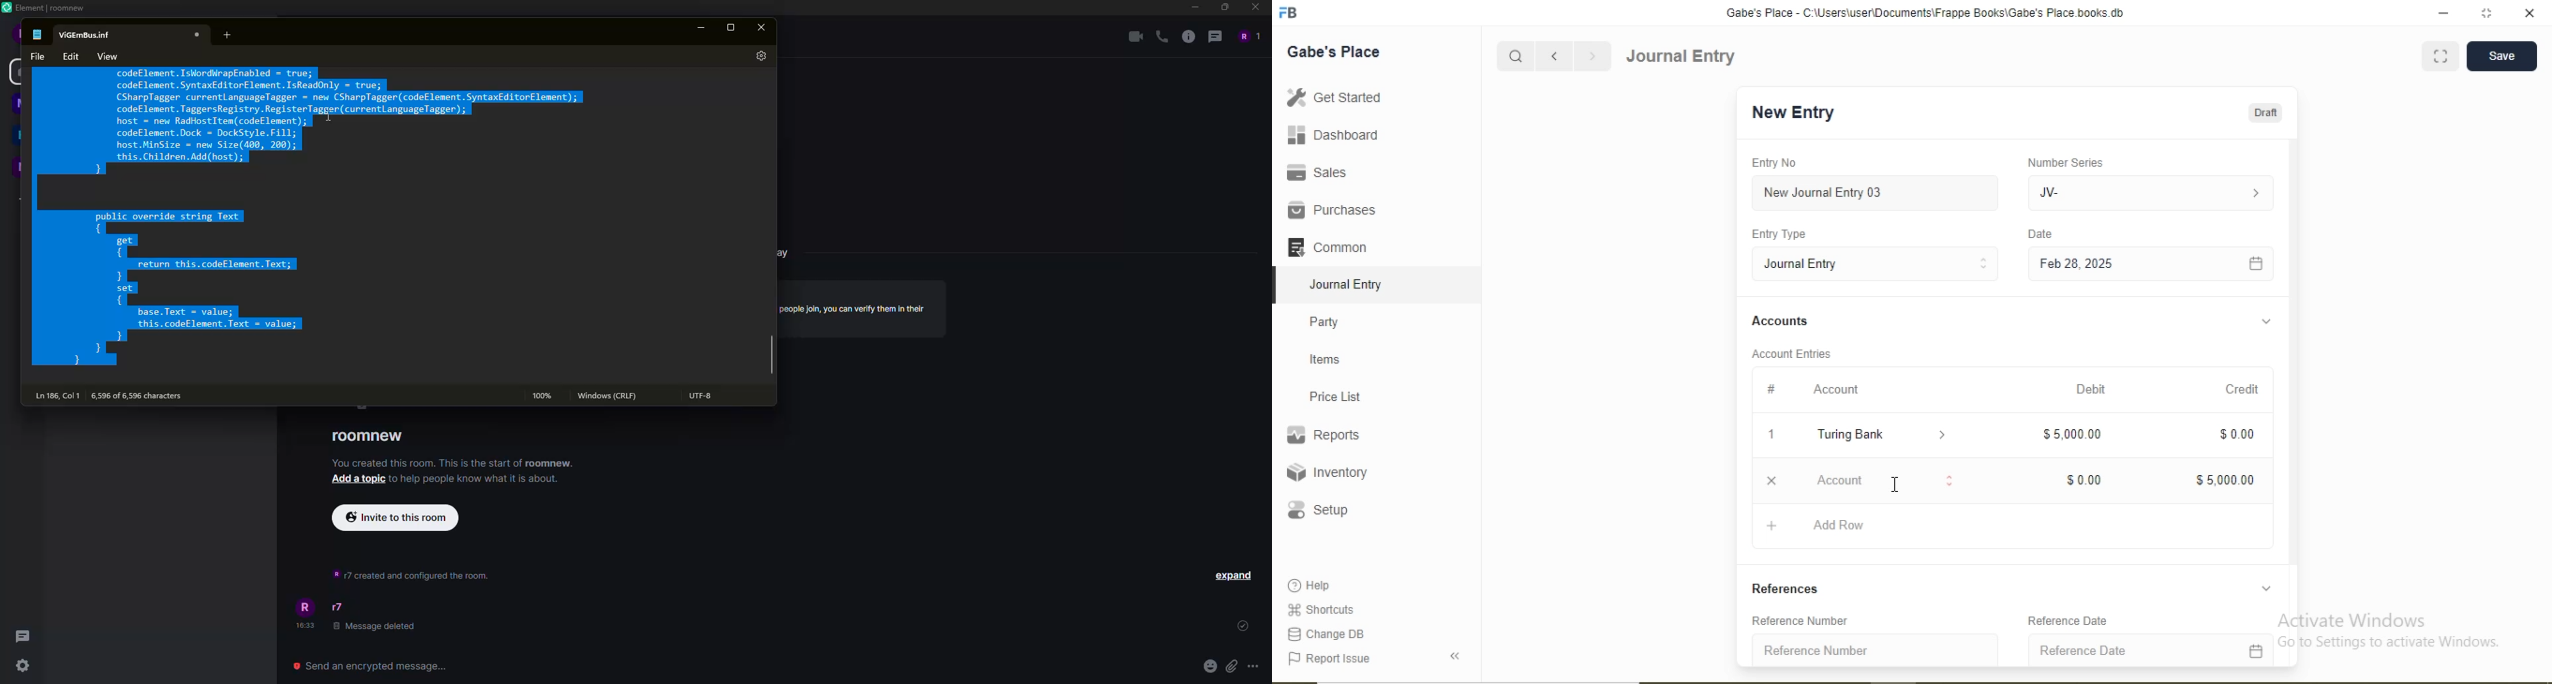 The height and width of the screenshot is (700, 2576). What do you see at coordinates (307, 626) in the screenshot?
I see `time` at bounding box center [307, 626].